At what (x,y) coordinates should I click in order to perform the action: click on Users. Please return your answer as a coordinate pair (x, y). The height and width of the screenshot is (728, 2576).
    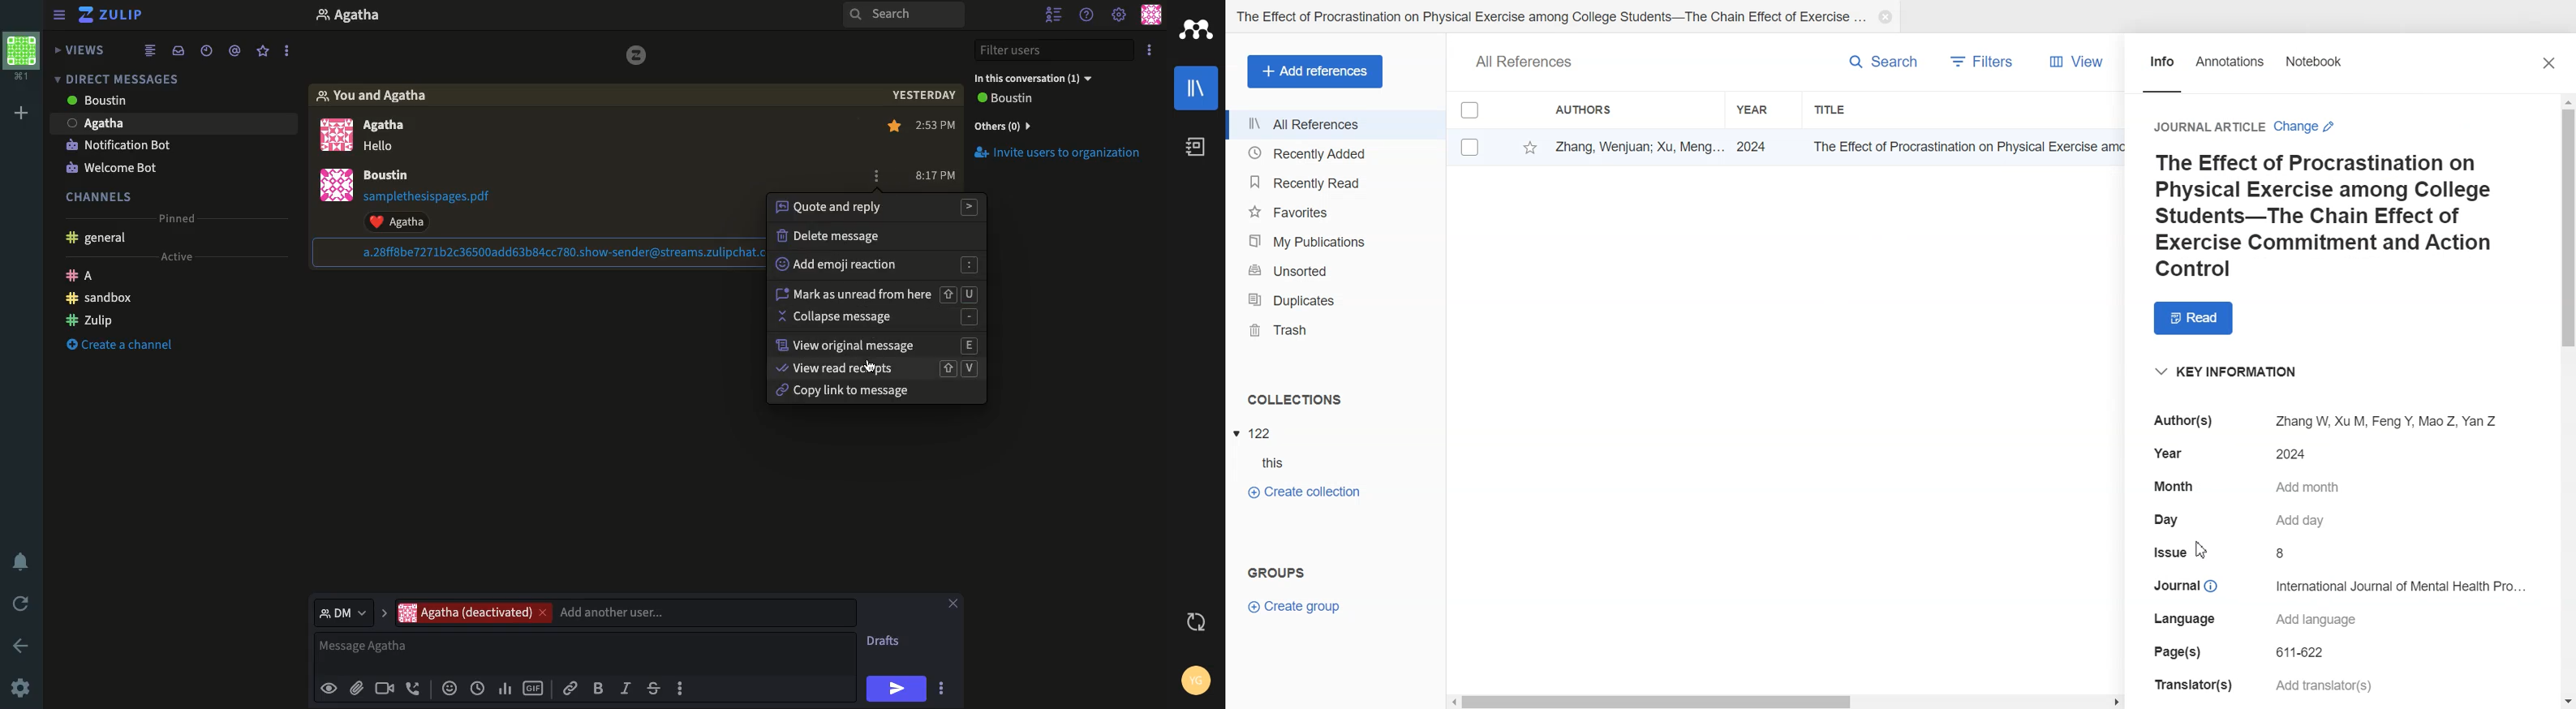
    Looking at the image, I should click on (393, 125).